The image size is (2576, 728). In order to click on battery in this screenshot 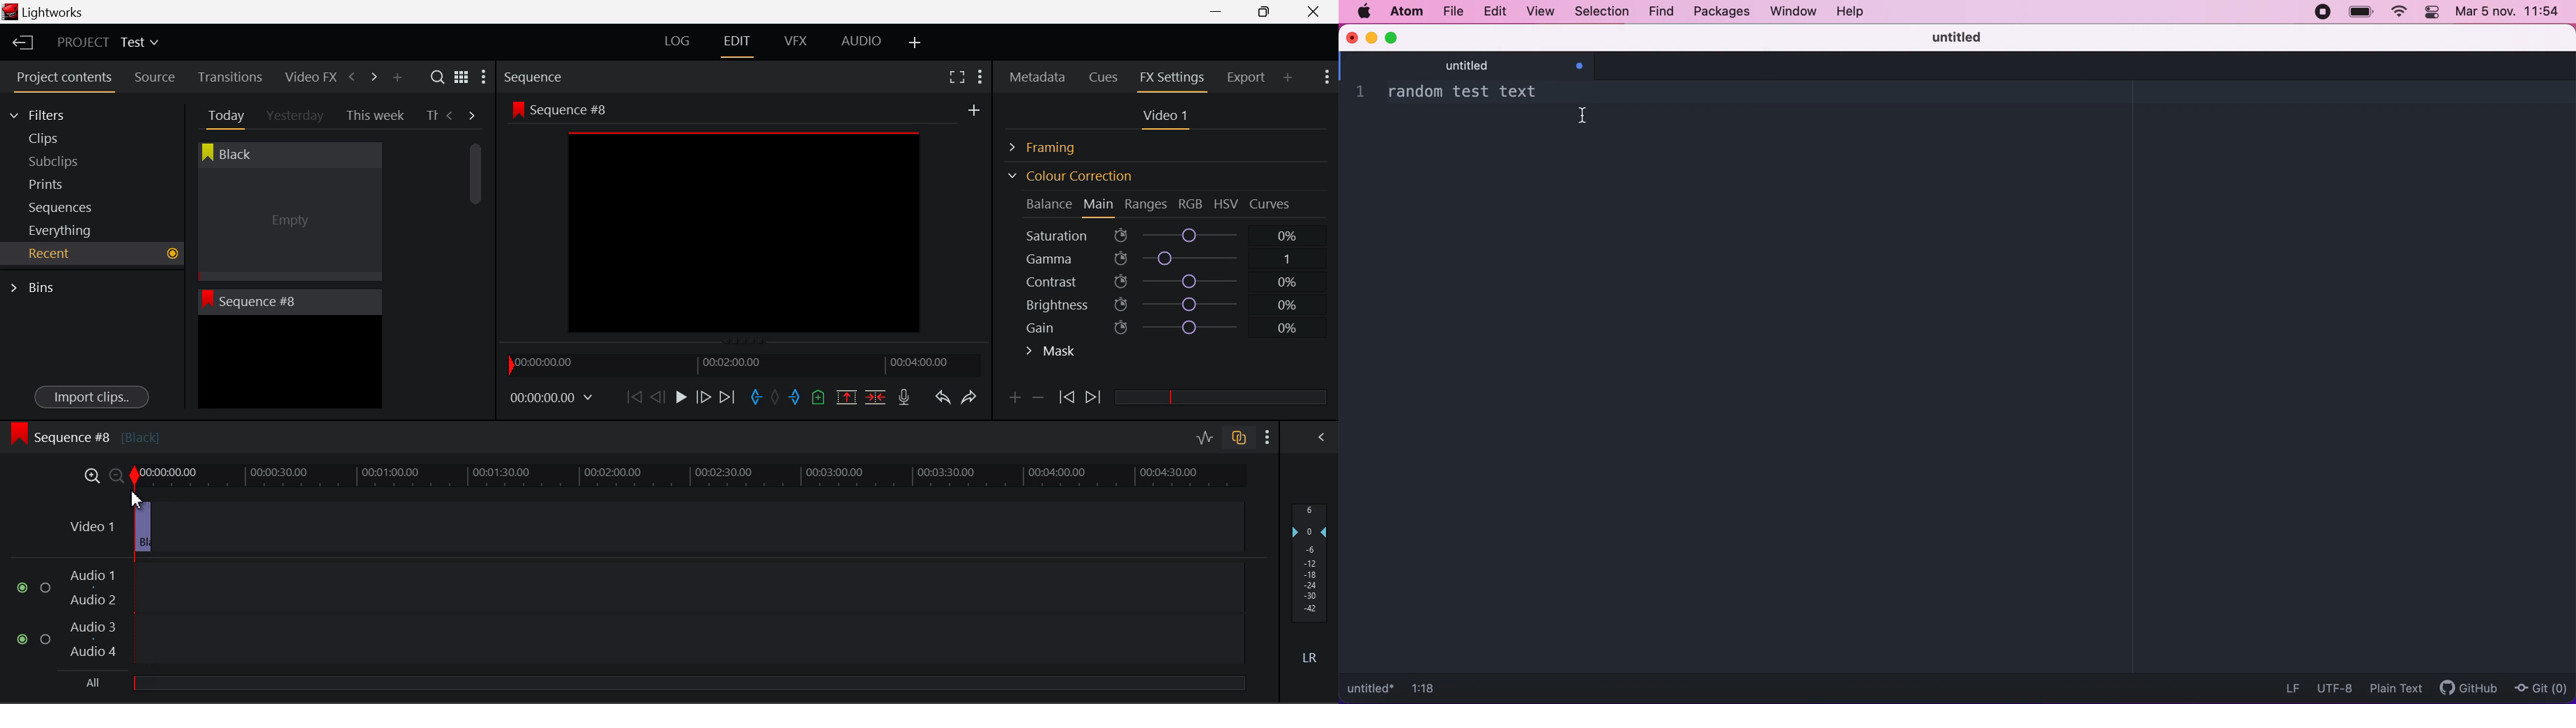, I will do `click(2361, 12)`.